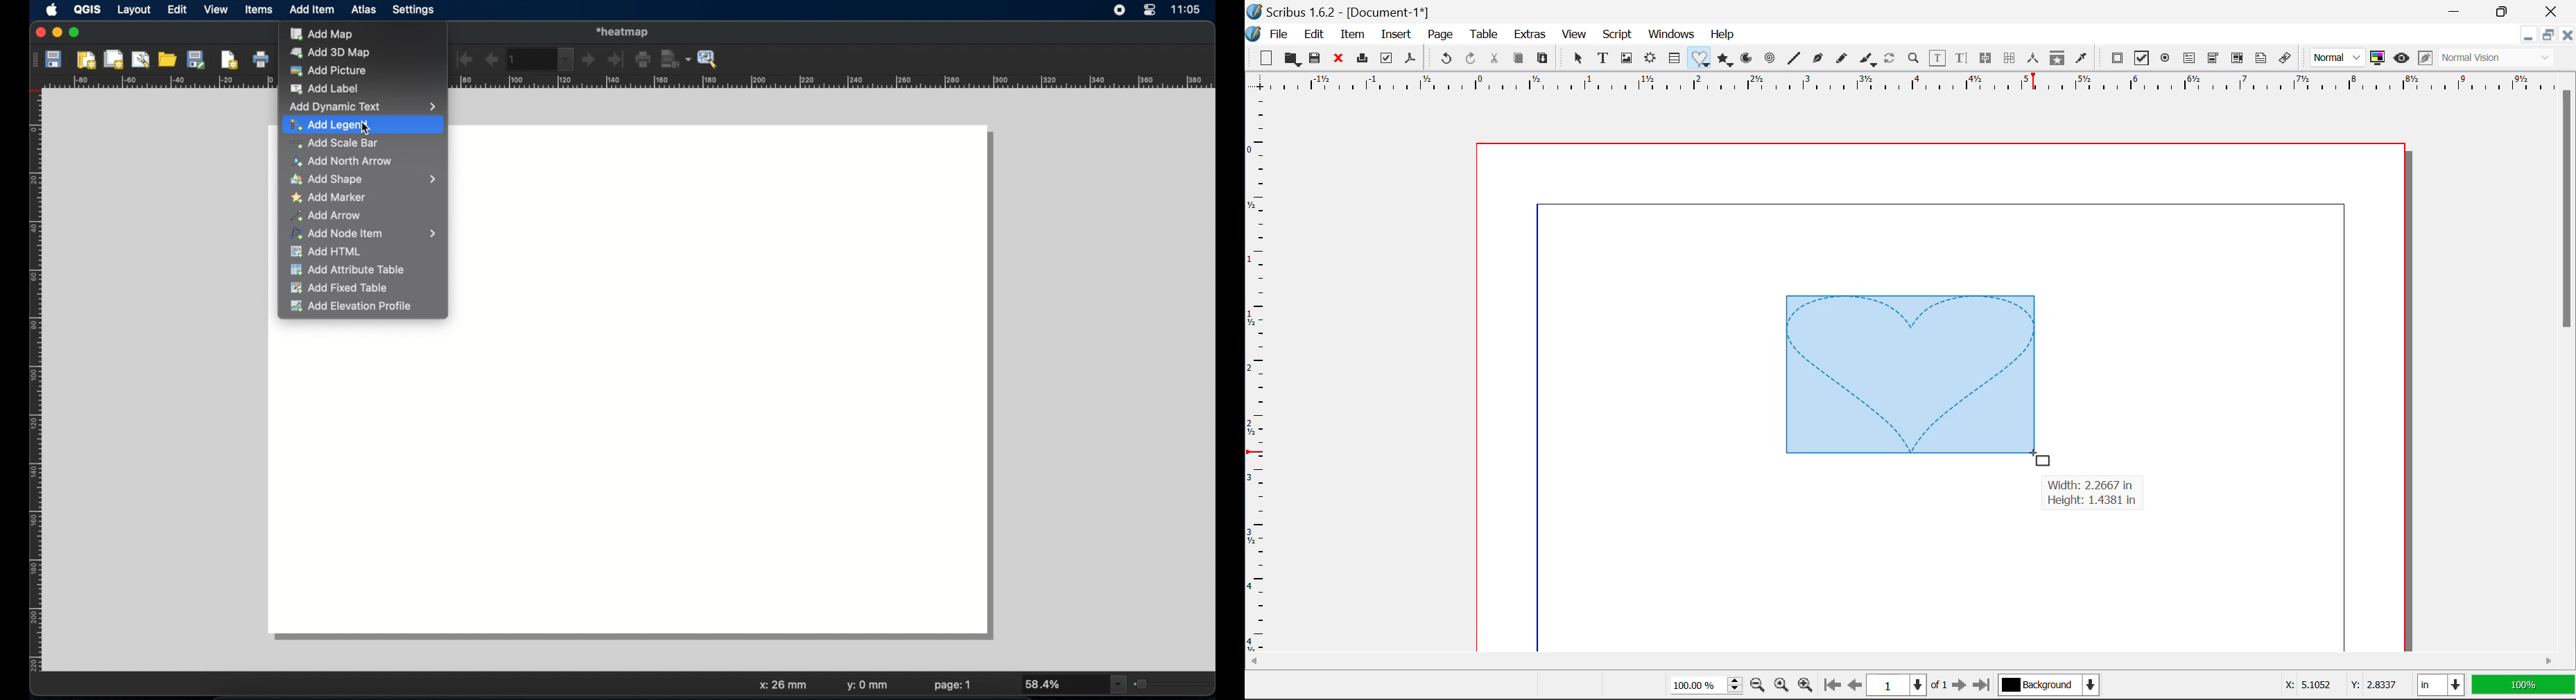  I want to click on Spiral, so click(1770, 59).